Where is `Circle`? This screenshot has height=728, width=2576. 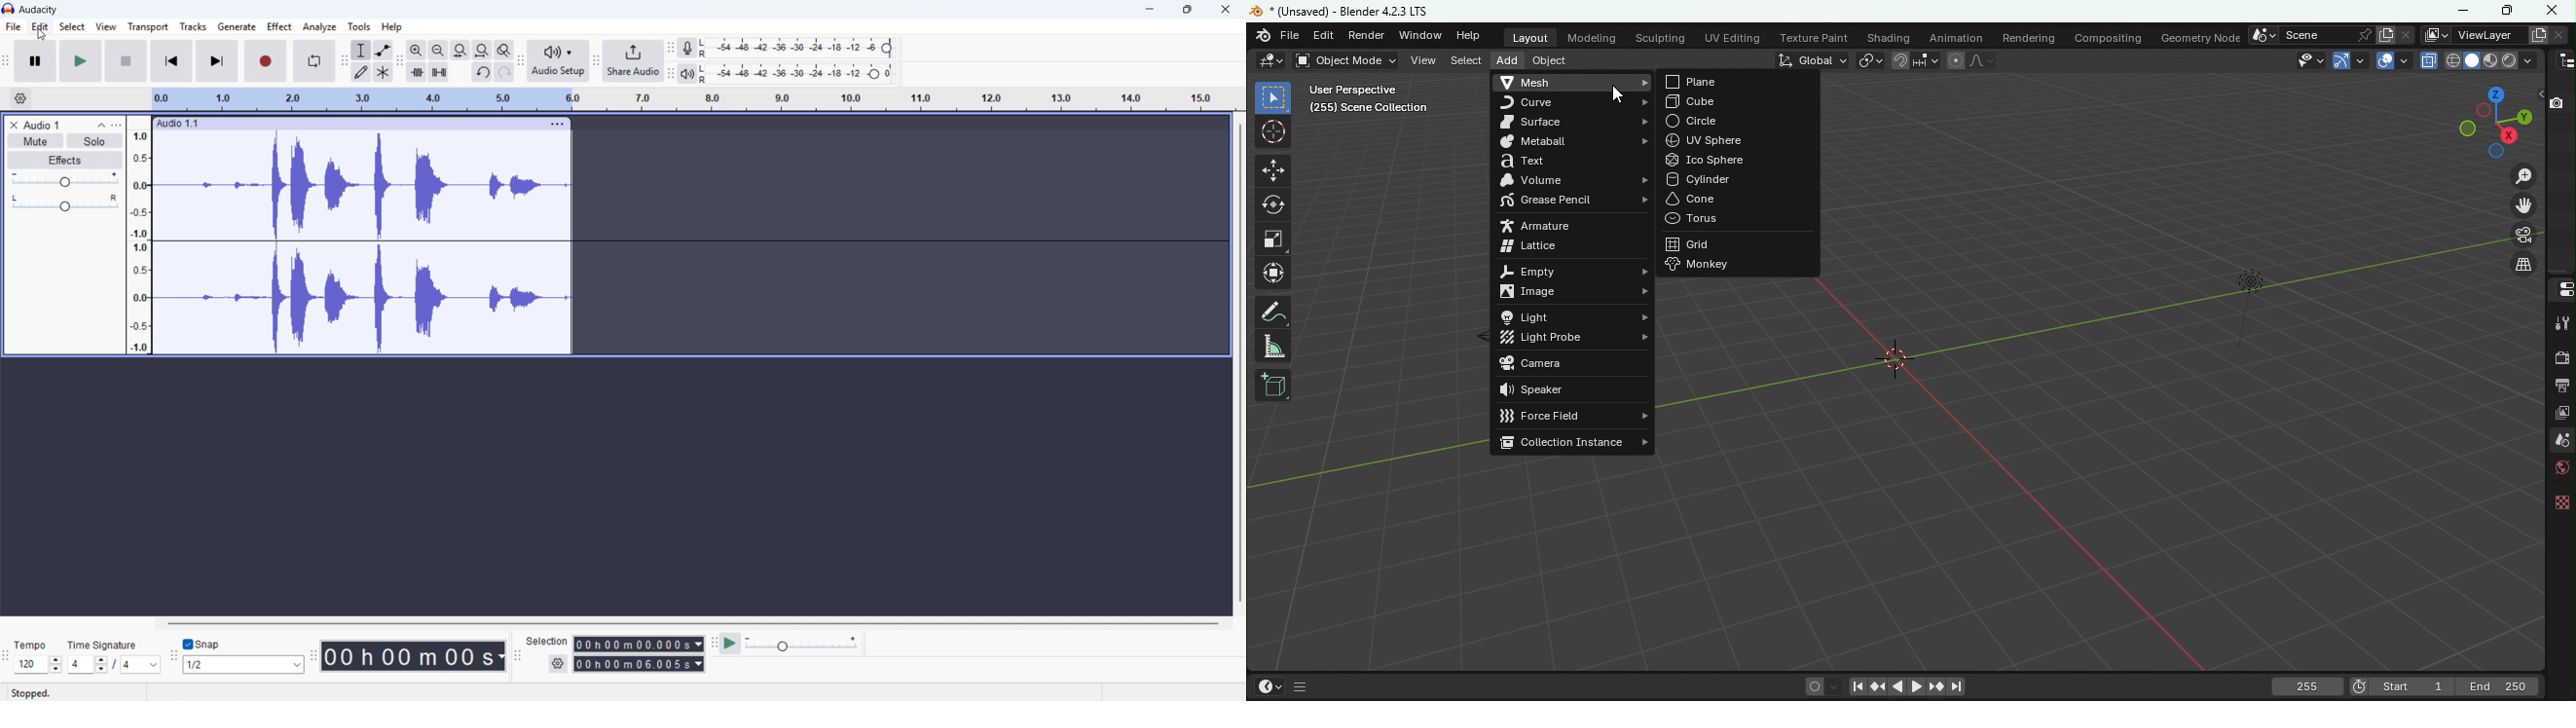
Circle is located at coordinates (1739, 121).